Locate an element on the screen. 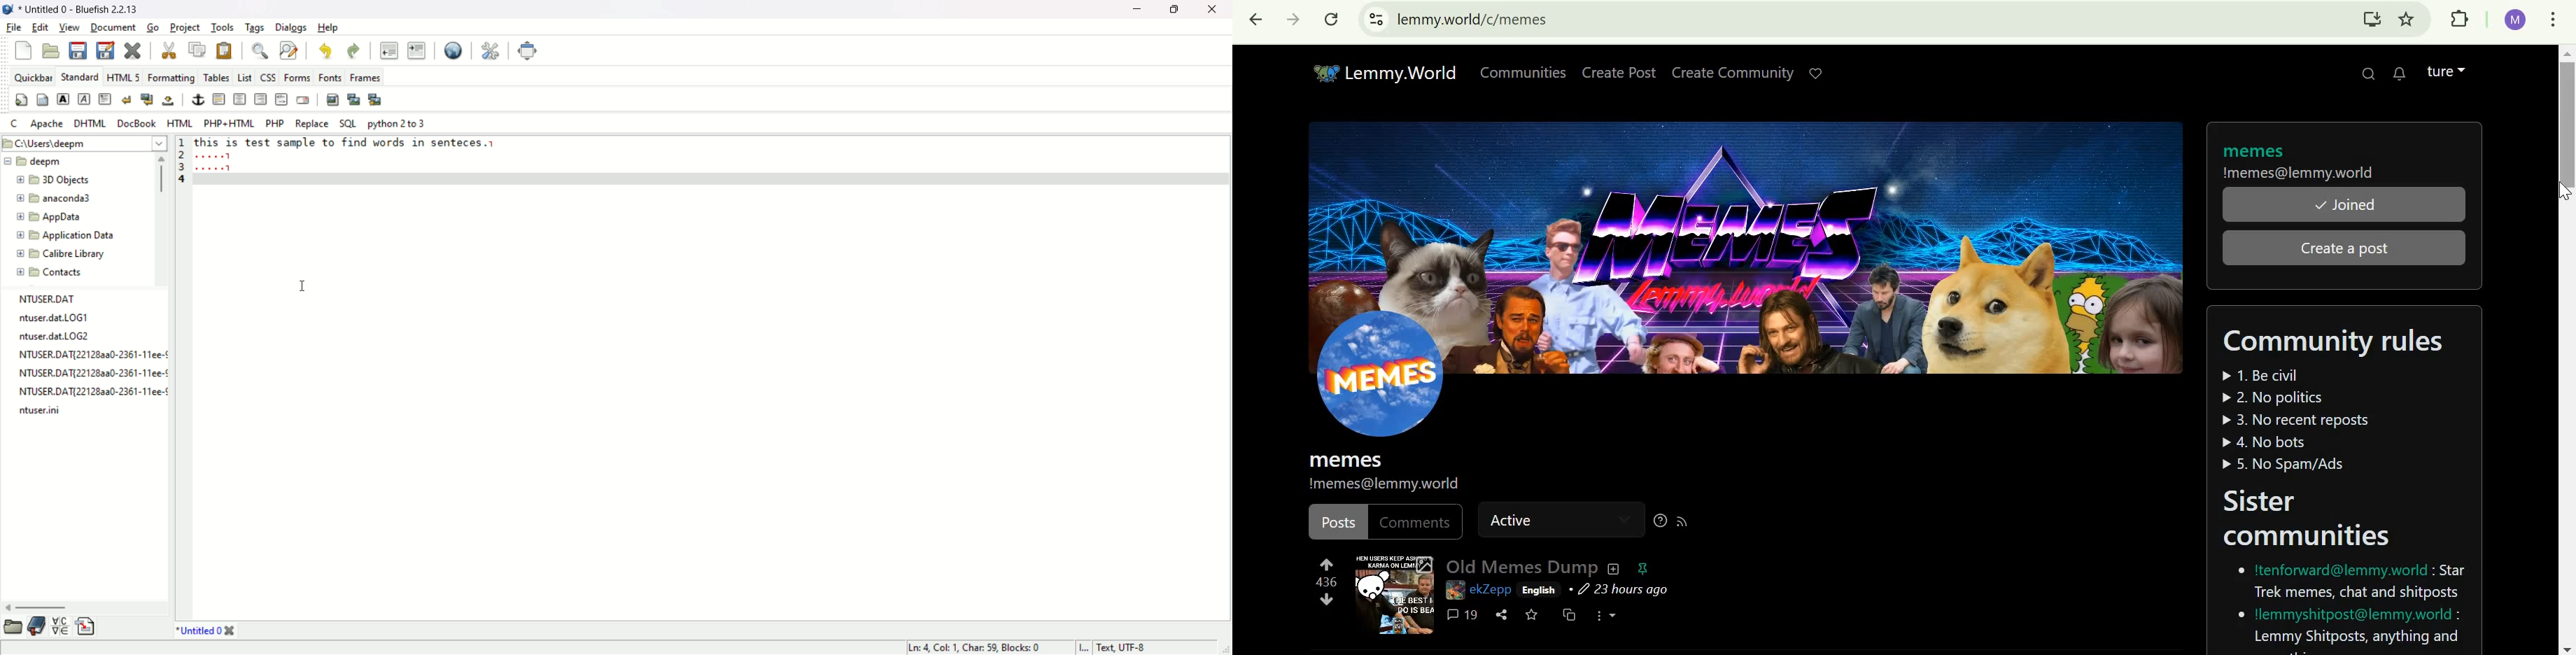  project is located at coordinates (185, 26).